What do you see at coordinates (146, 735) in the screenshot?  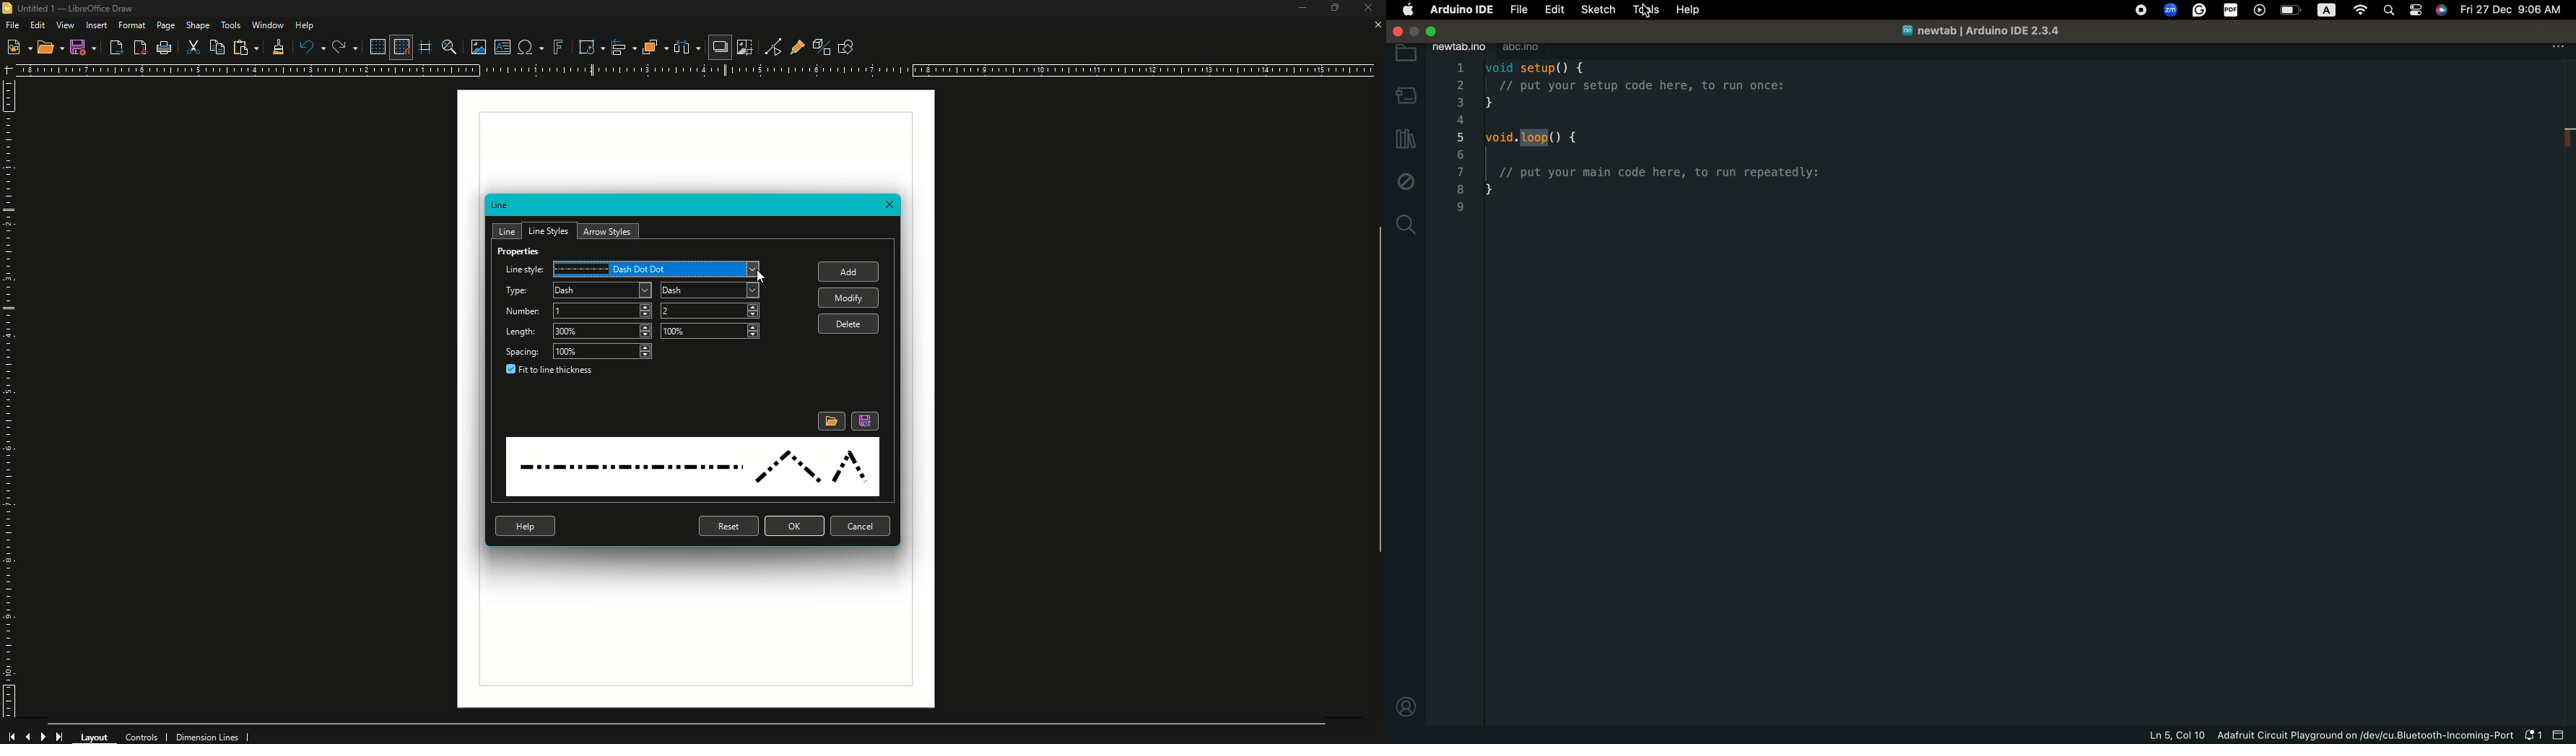 I see `Controls` at bounding box center [146, 735].